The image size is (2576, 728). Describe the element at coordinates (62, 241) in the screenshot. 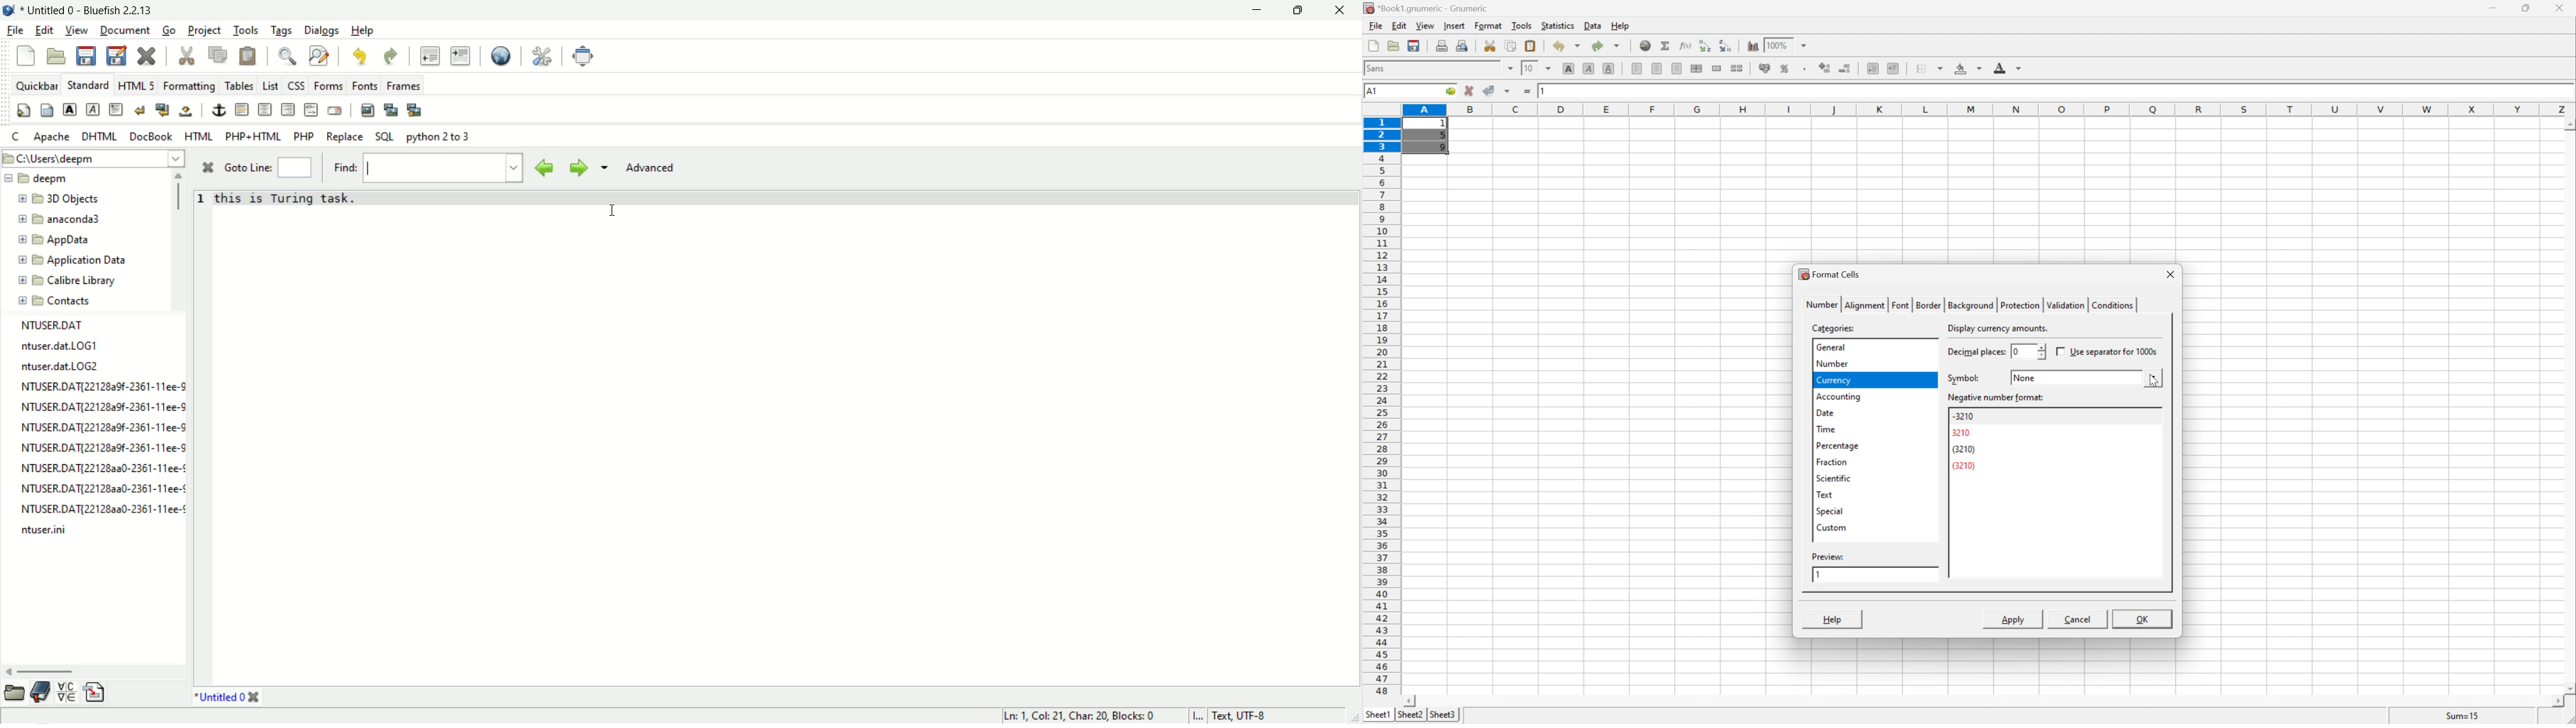

I see `AppData` at that location.